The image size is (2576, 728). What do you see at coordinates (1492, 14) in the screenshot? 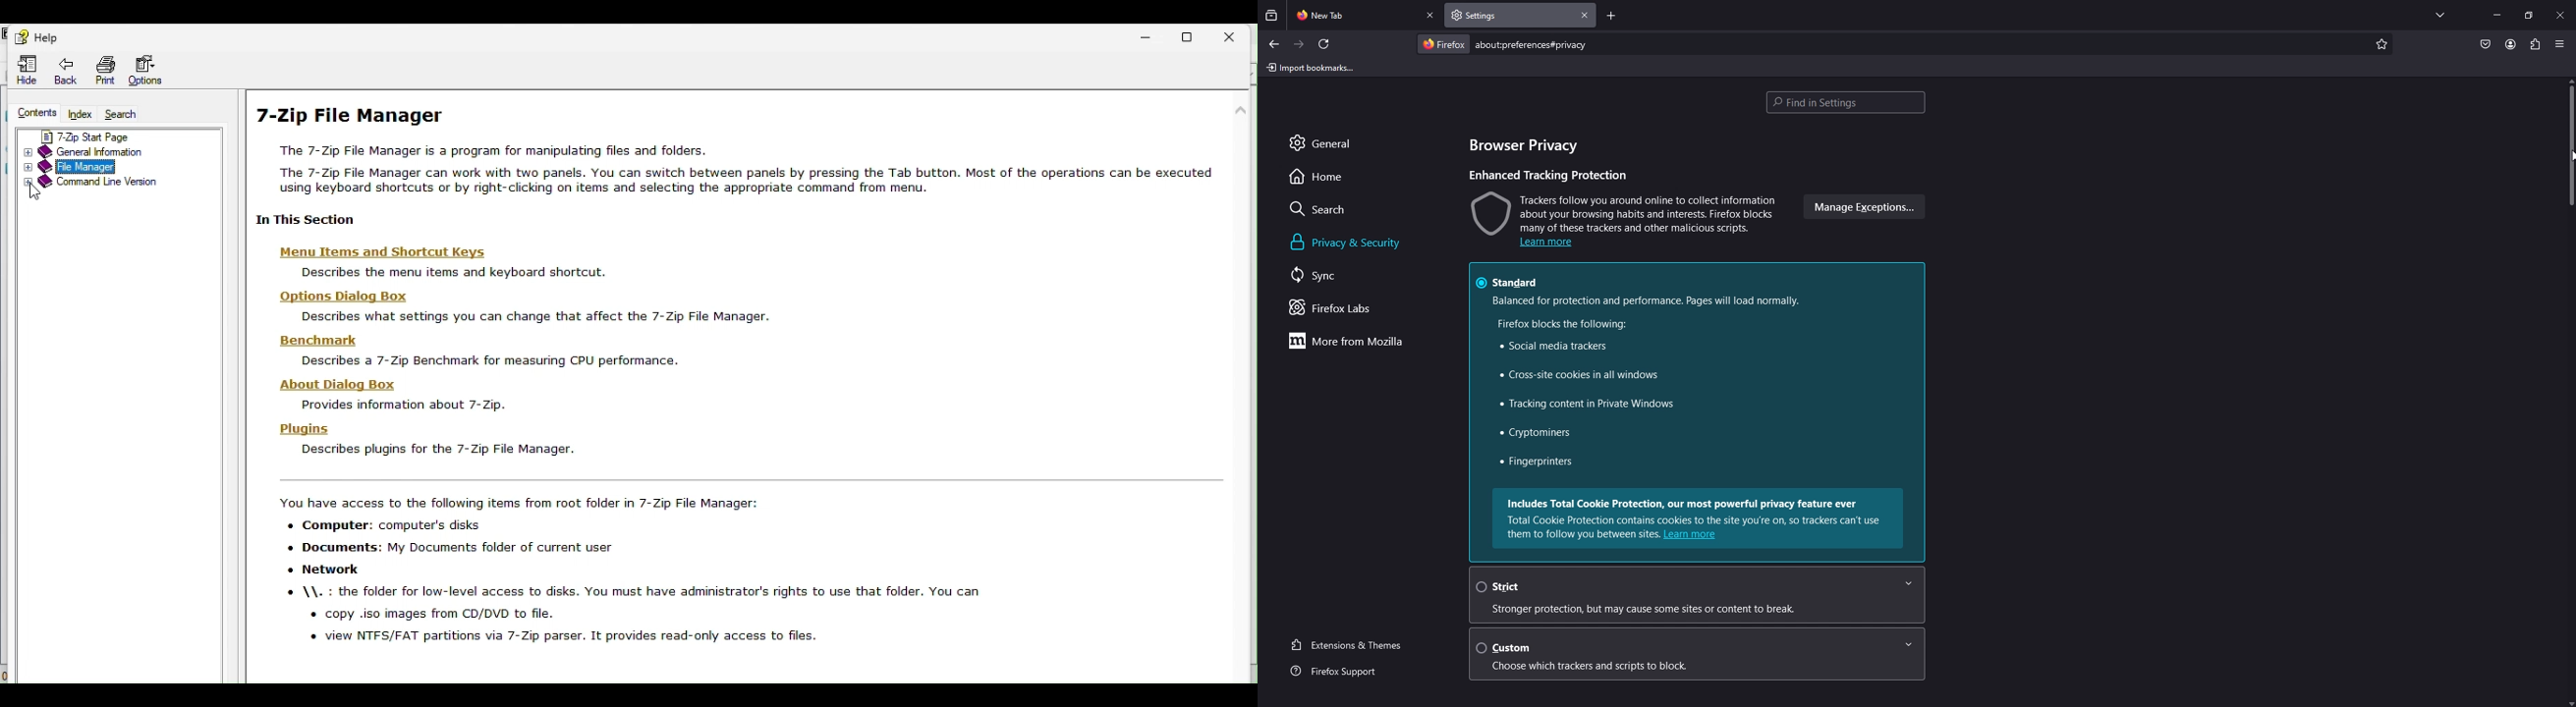
I see `settings tab` at bounding box center [1492, 14].